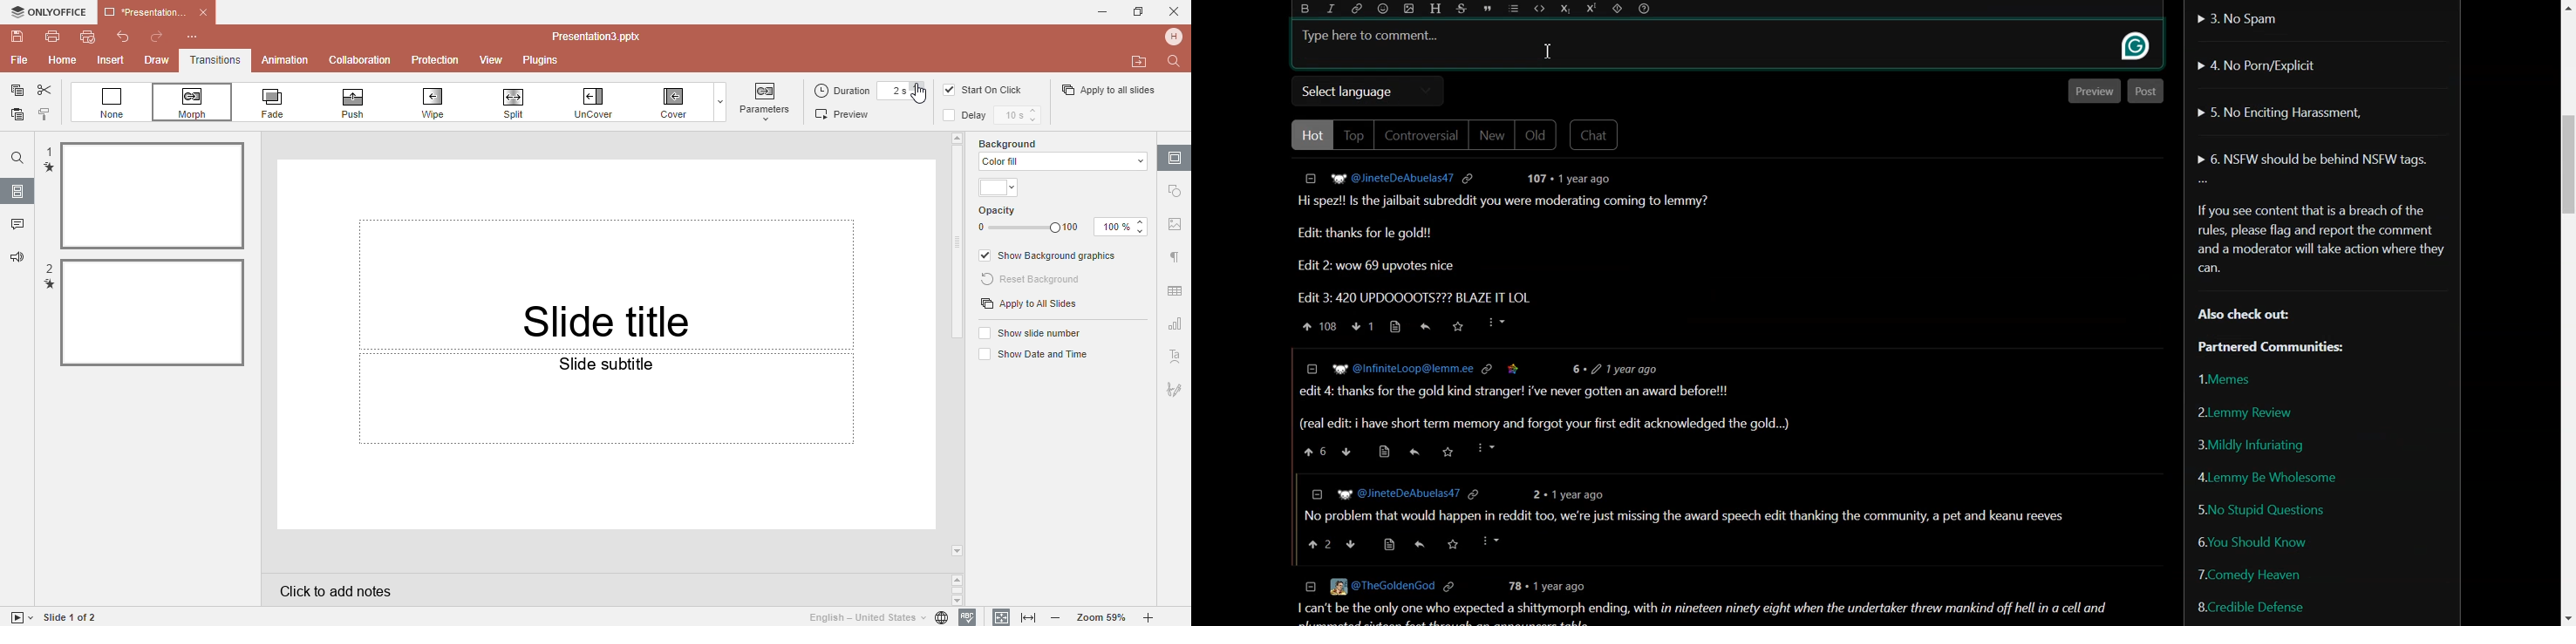 This screenshot has height=644, width=2576. I want to click on Insert, so click(112, 61).